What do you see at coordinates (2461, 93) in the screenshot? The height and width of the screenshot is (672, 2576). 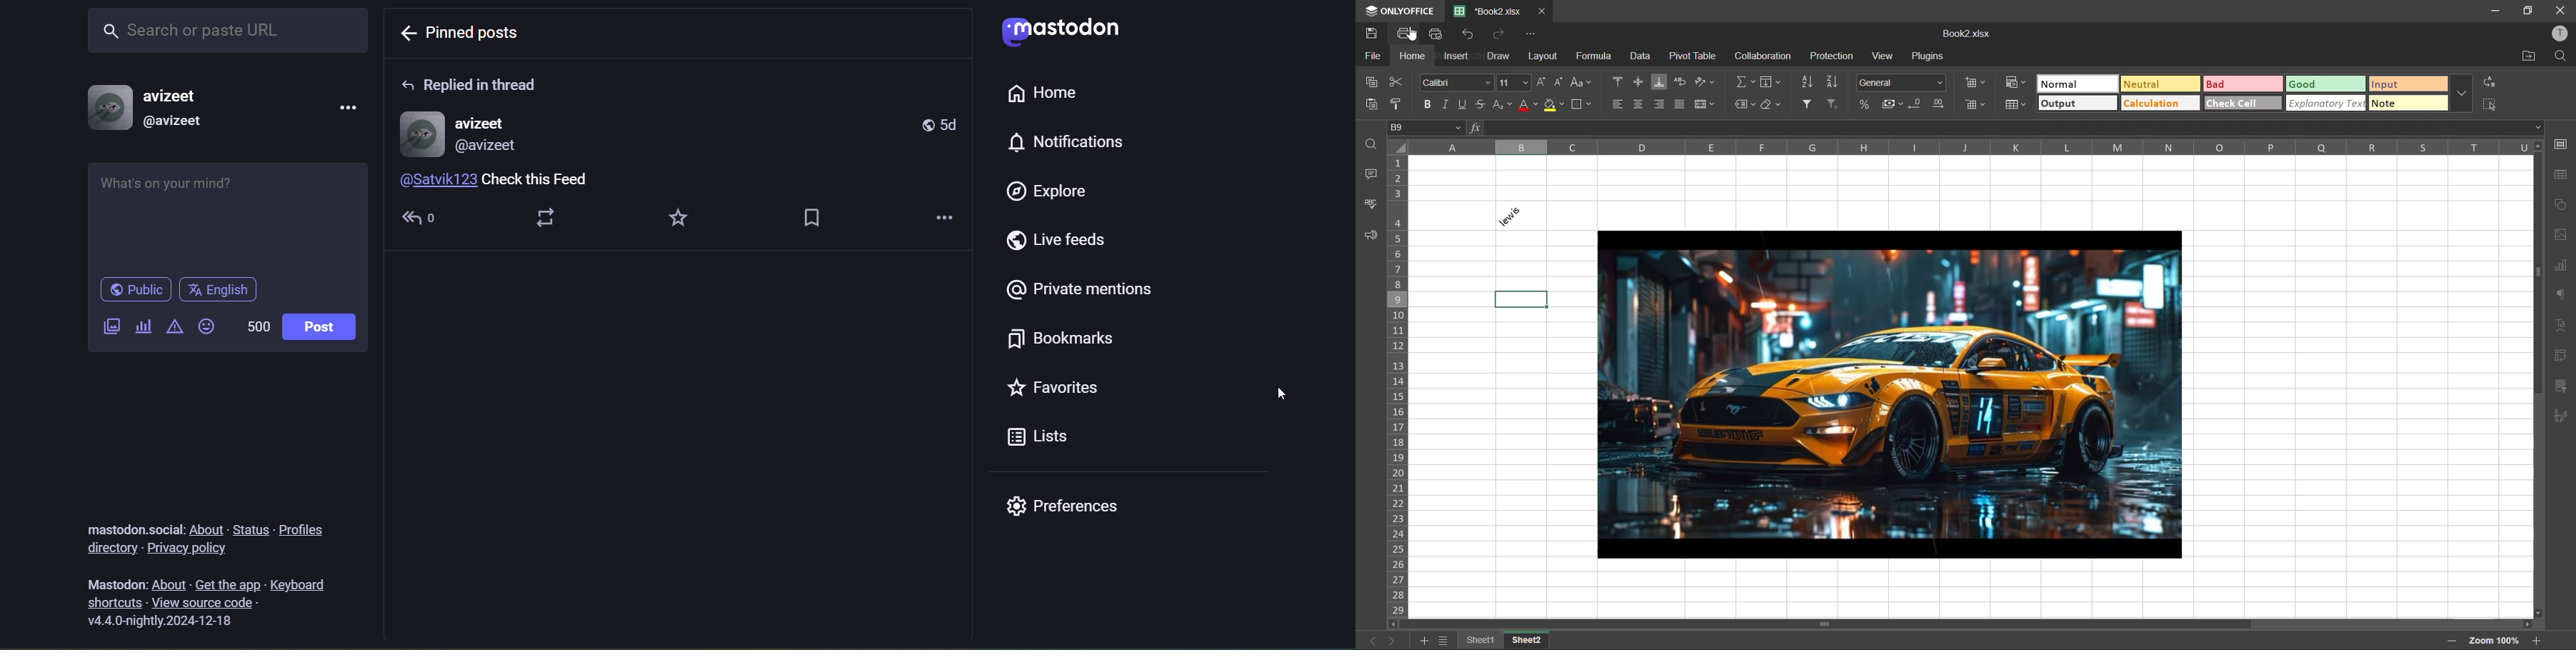 I see `more options` at bounding box center [2461, 93].